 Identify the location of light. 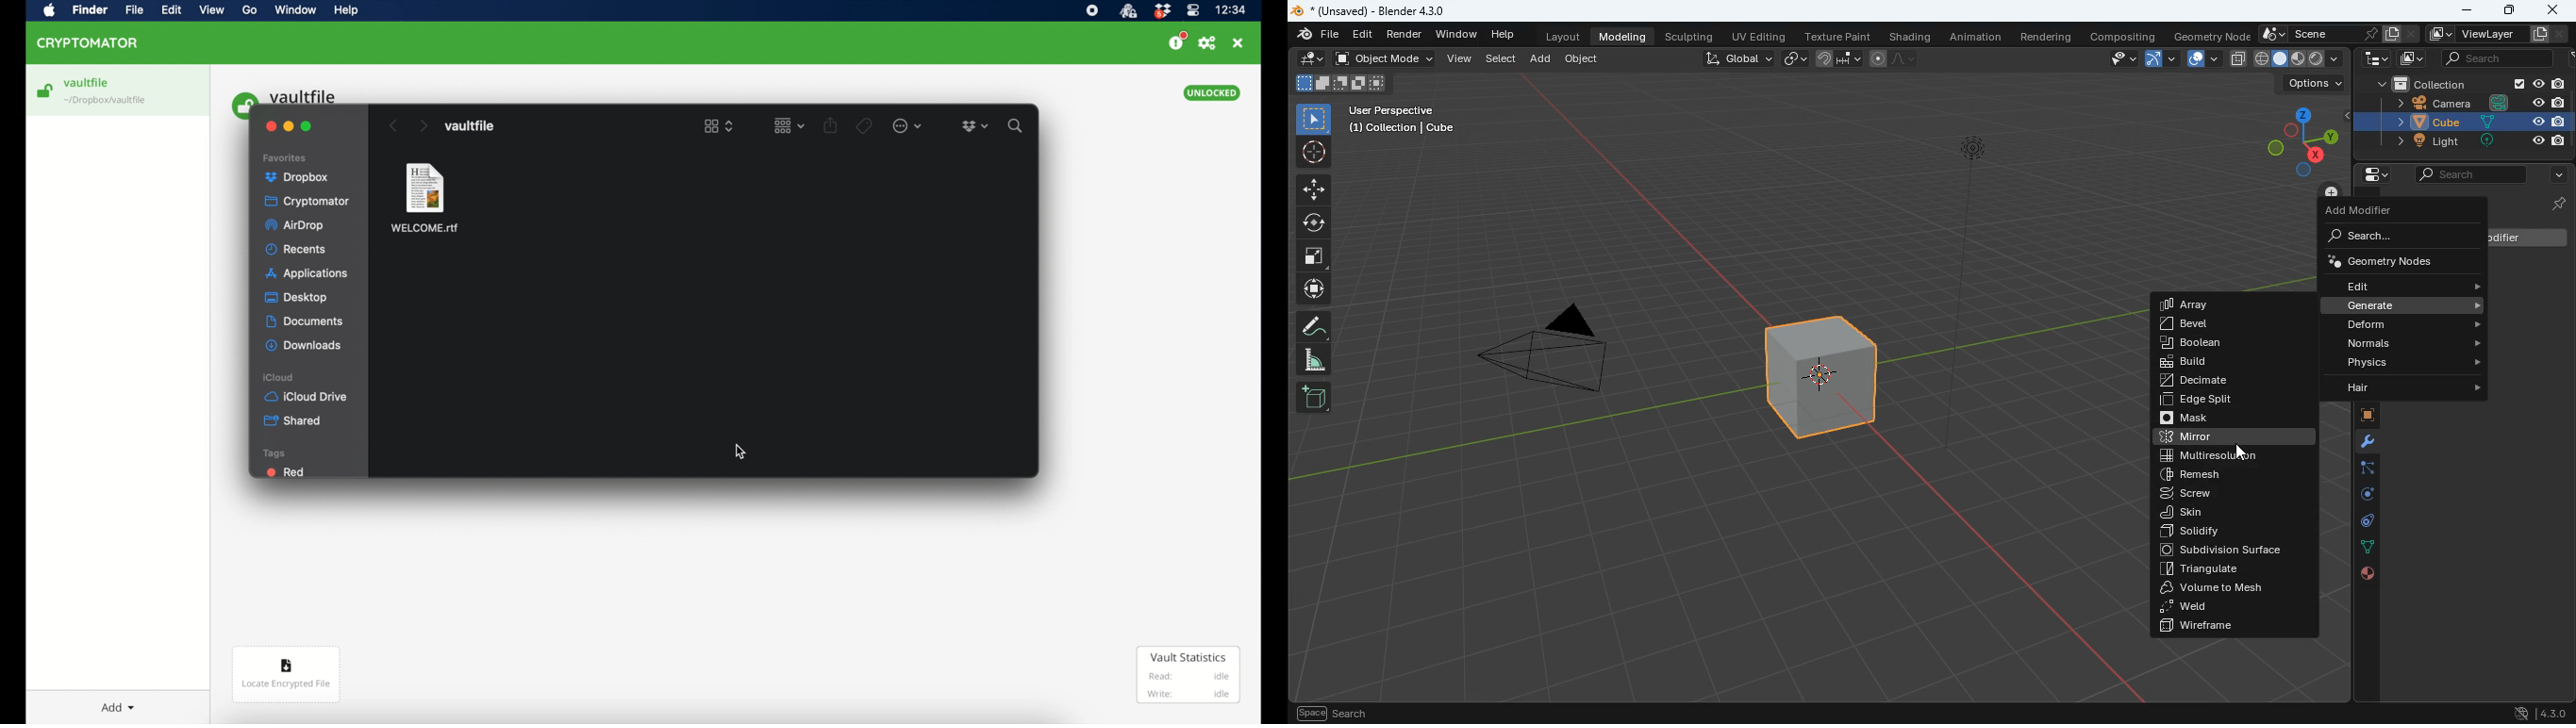
(1969, 294).